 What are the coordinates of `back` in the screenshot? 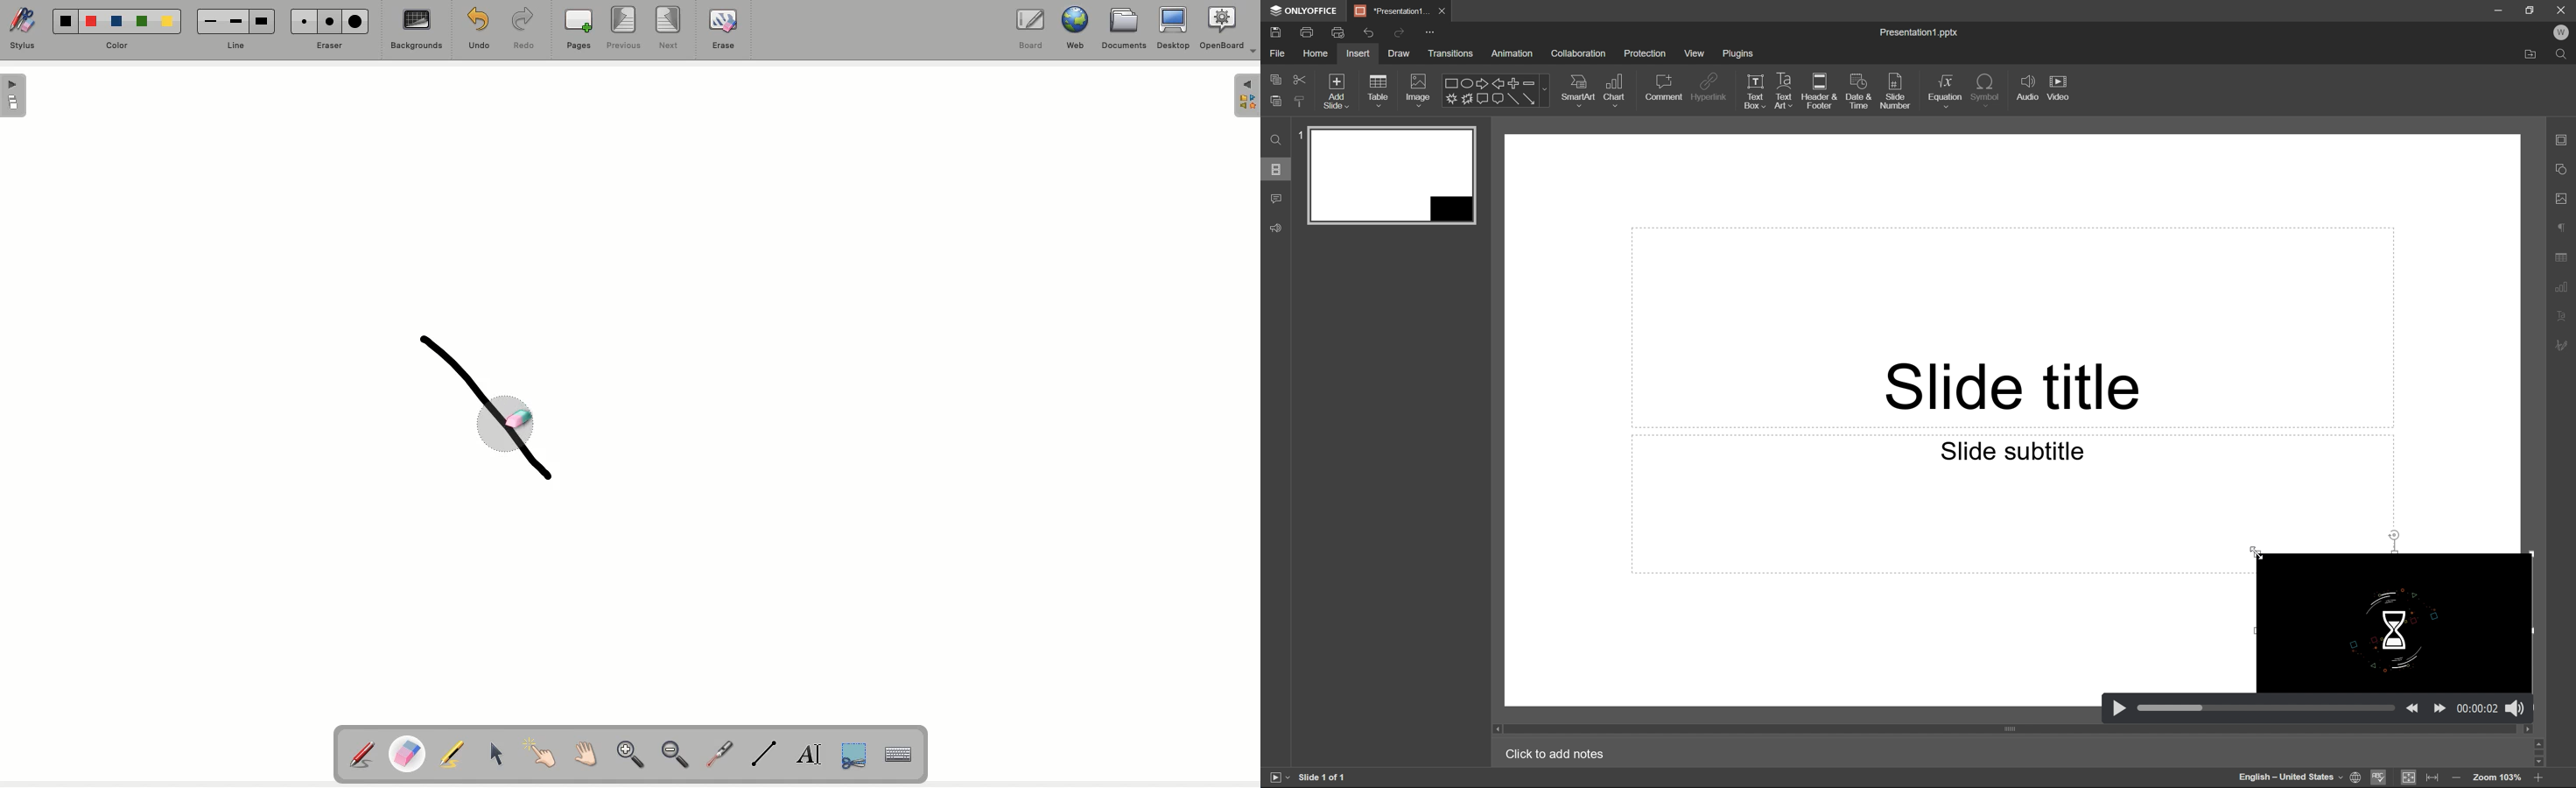 It's located at (2414, 707).